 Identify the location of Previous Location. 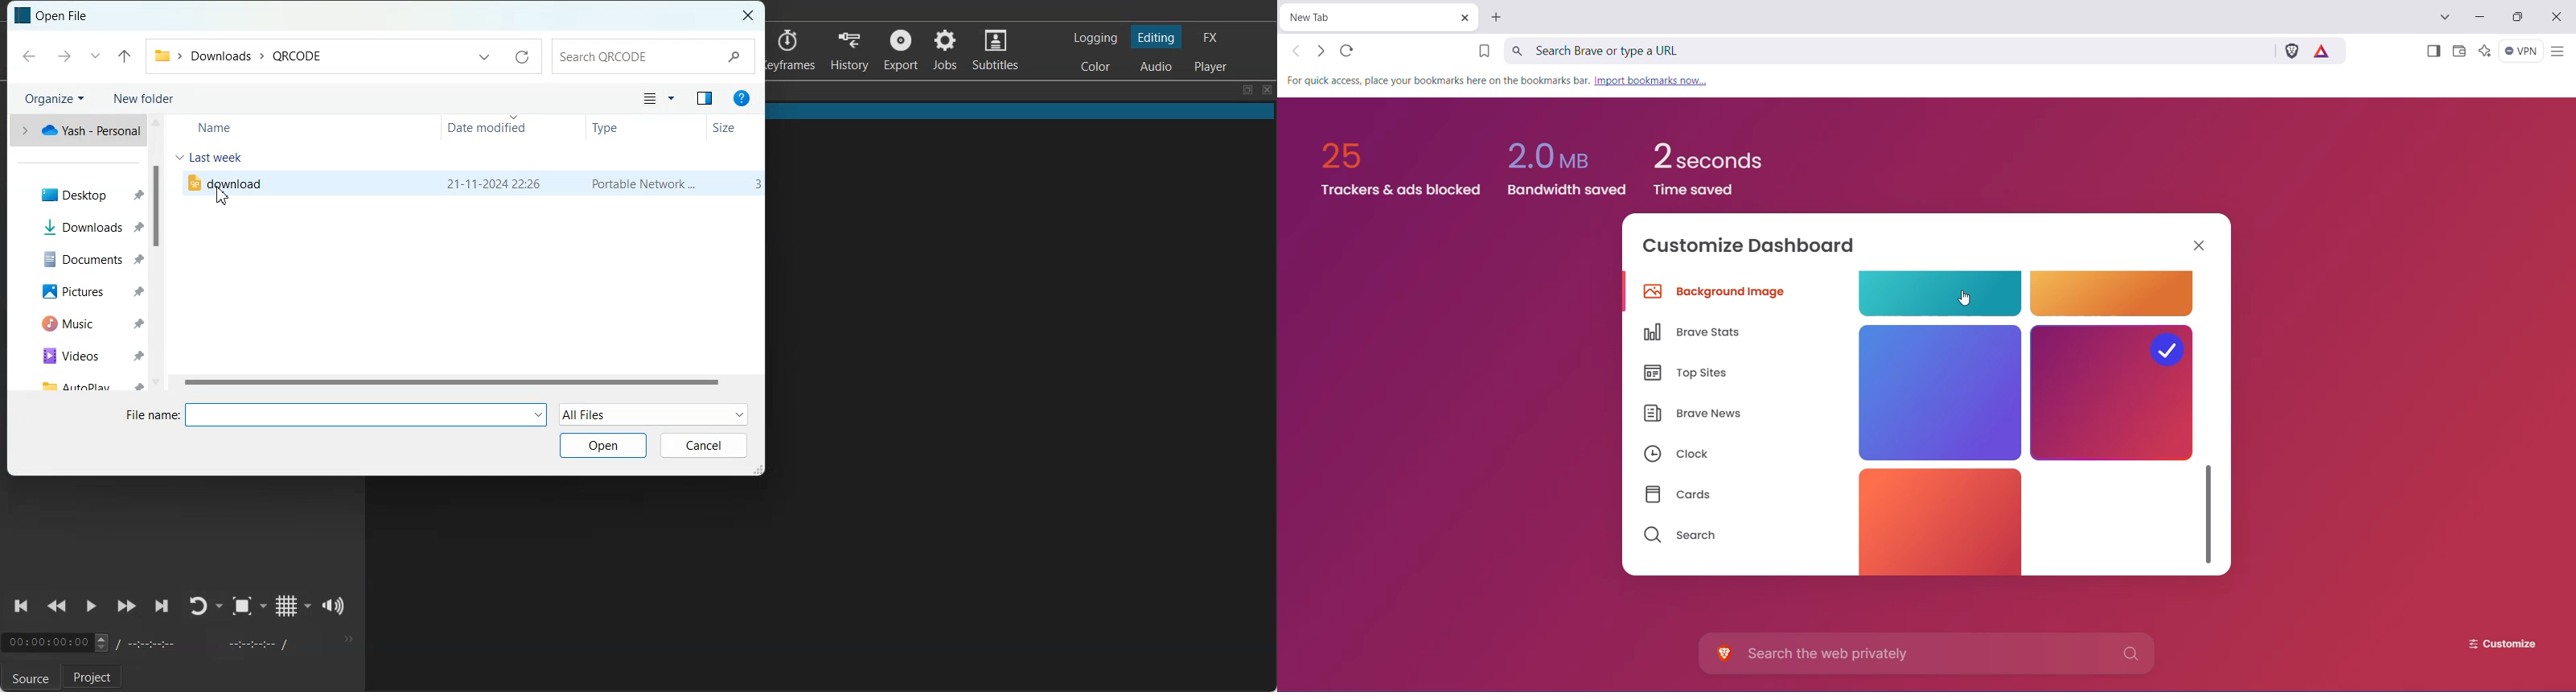
(94, 56).